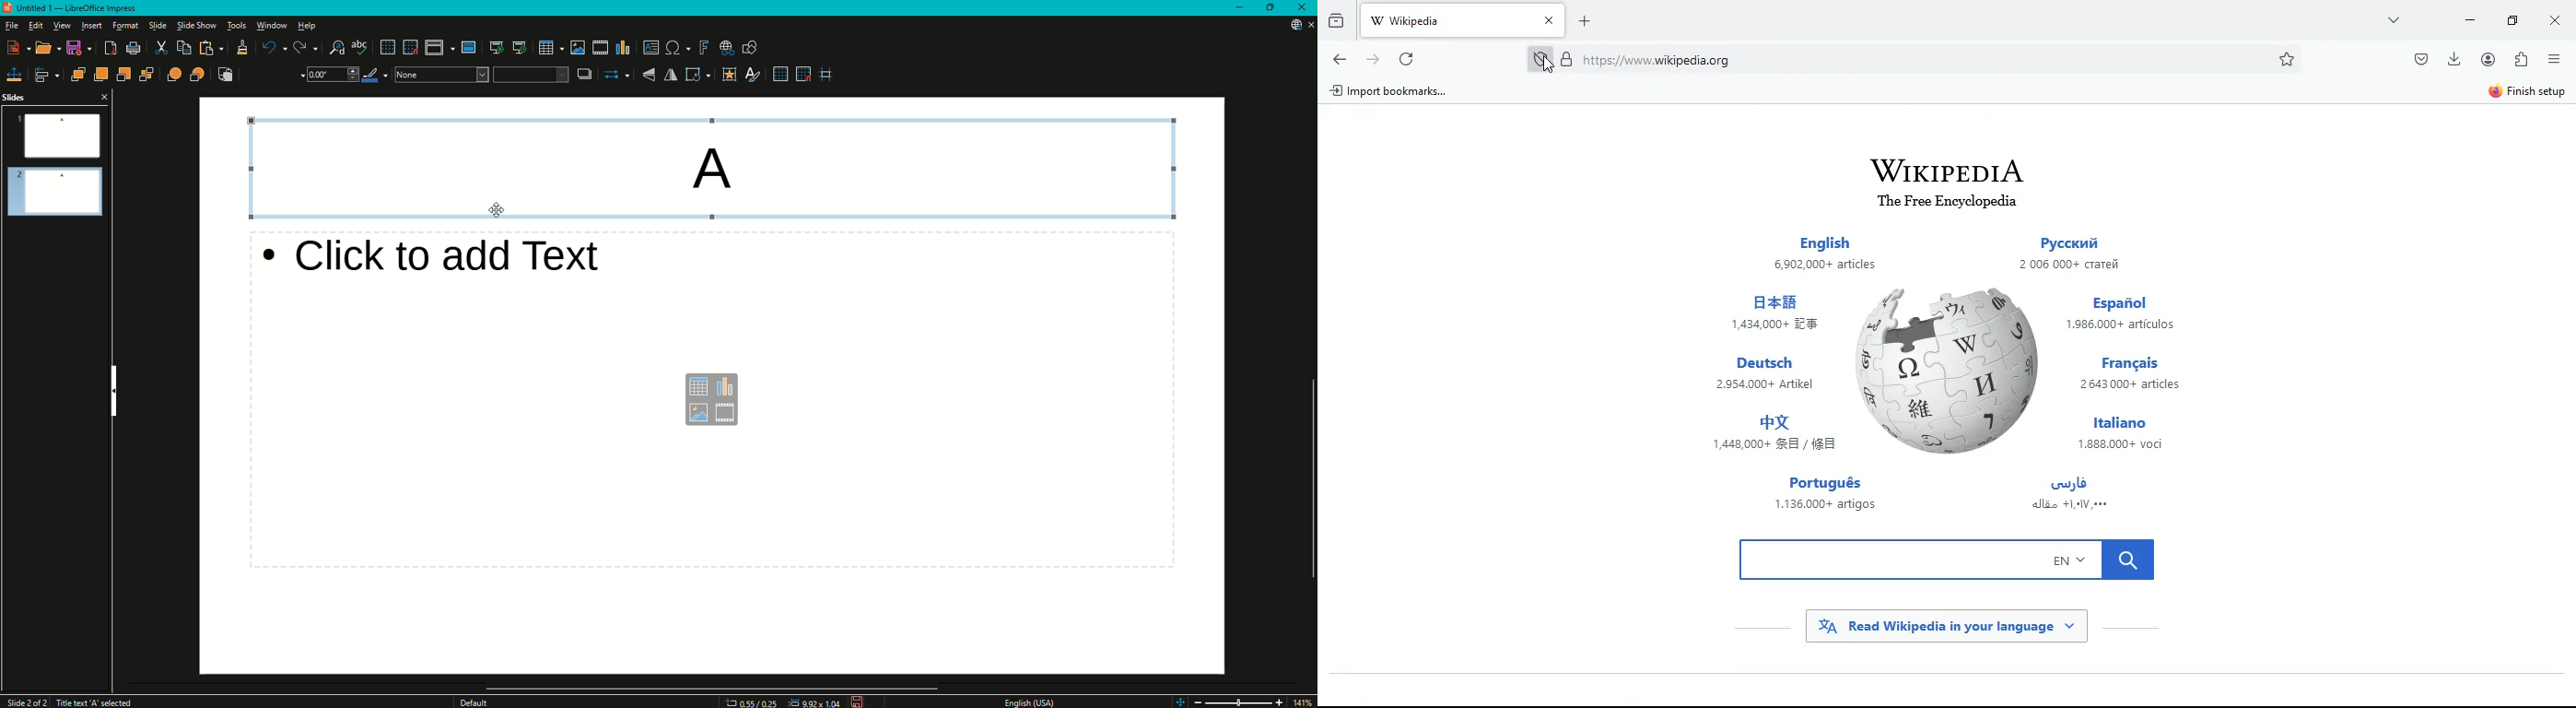 The width and height of the screenshot is (2576, 728). Describe the element at coordinates (2453, 61) in the screenshot. I see `download` at that location.